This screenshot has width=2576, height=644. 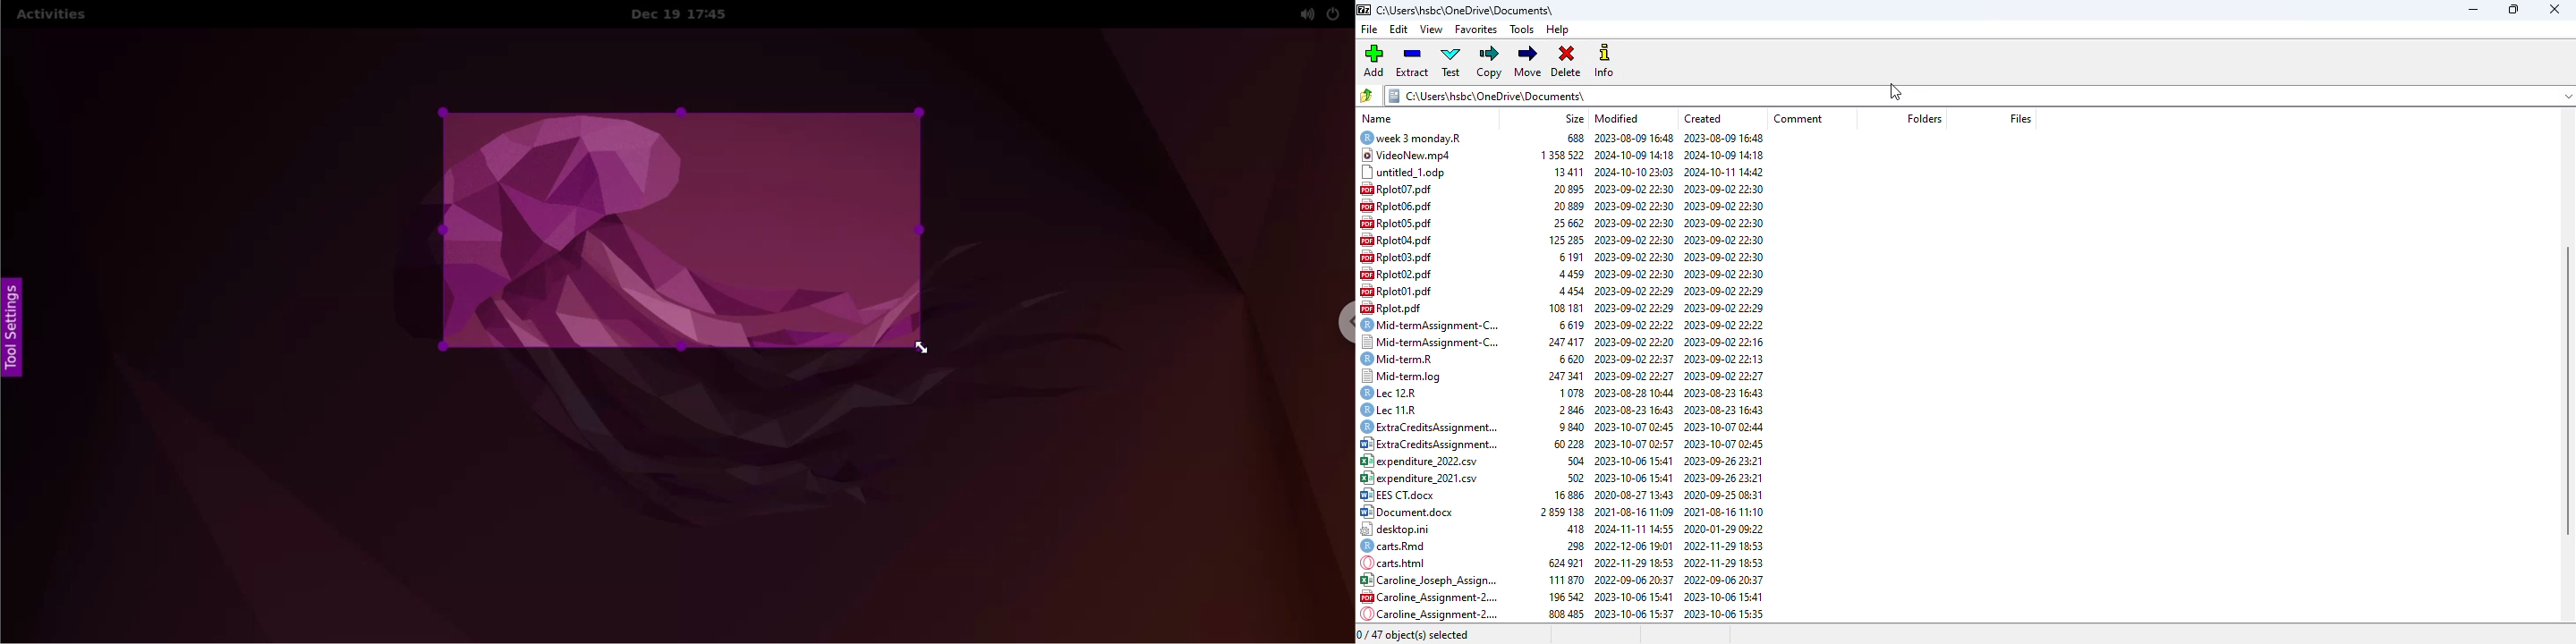 What do you see at coordinates (1726, 140) in the screenshot?
I see ` 2023-08-09 16:48` at bounding box center [1726, 140].